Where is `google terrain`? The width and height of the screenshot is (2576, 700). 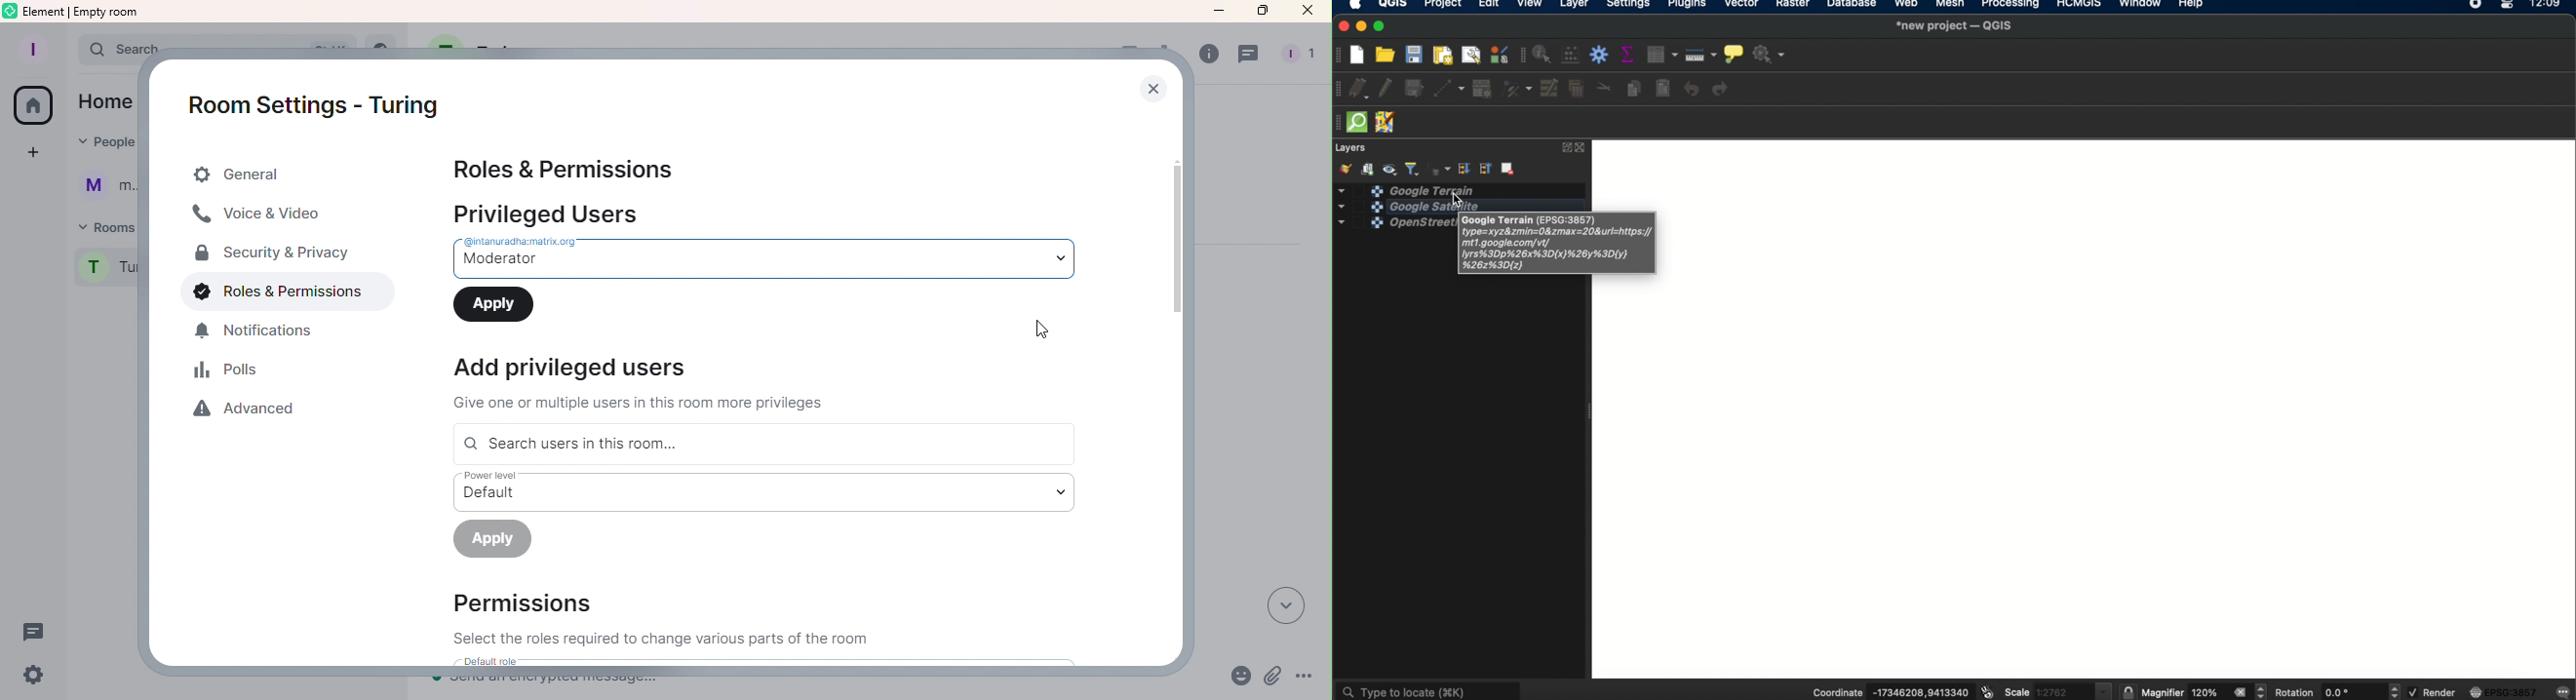 google terrain is located at coordinates (1406, 189).